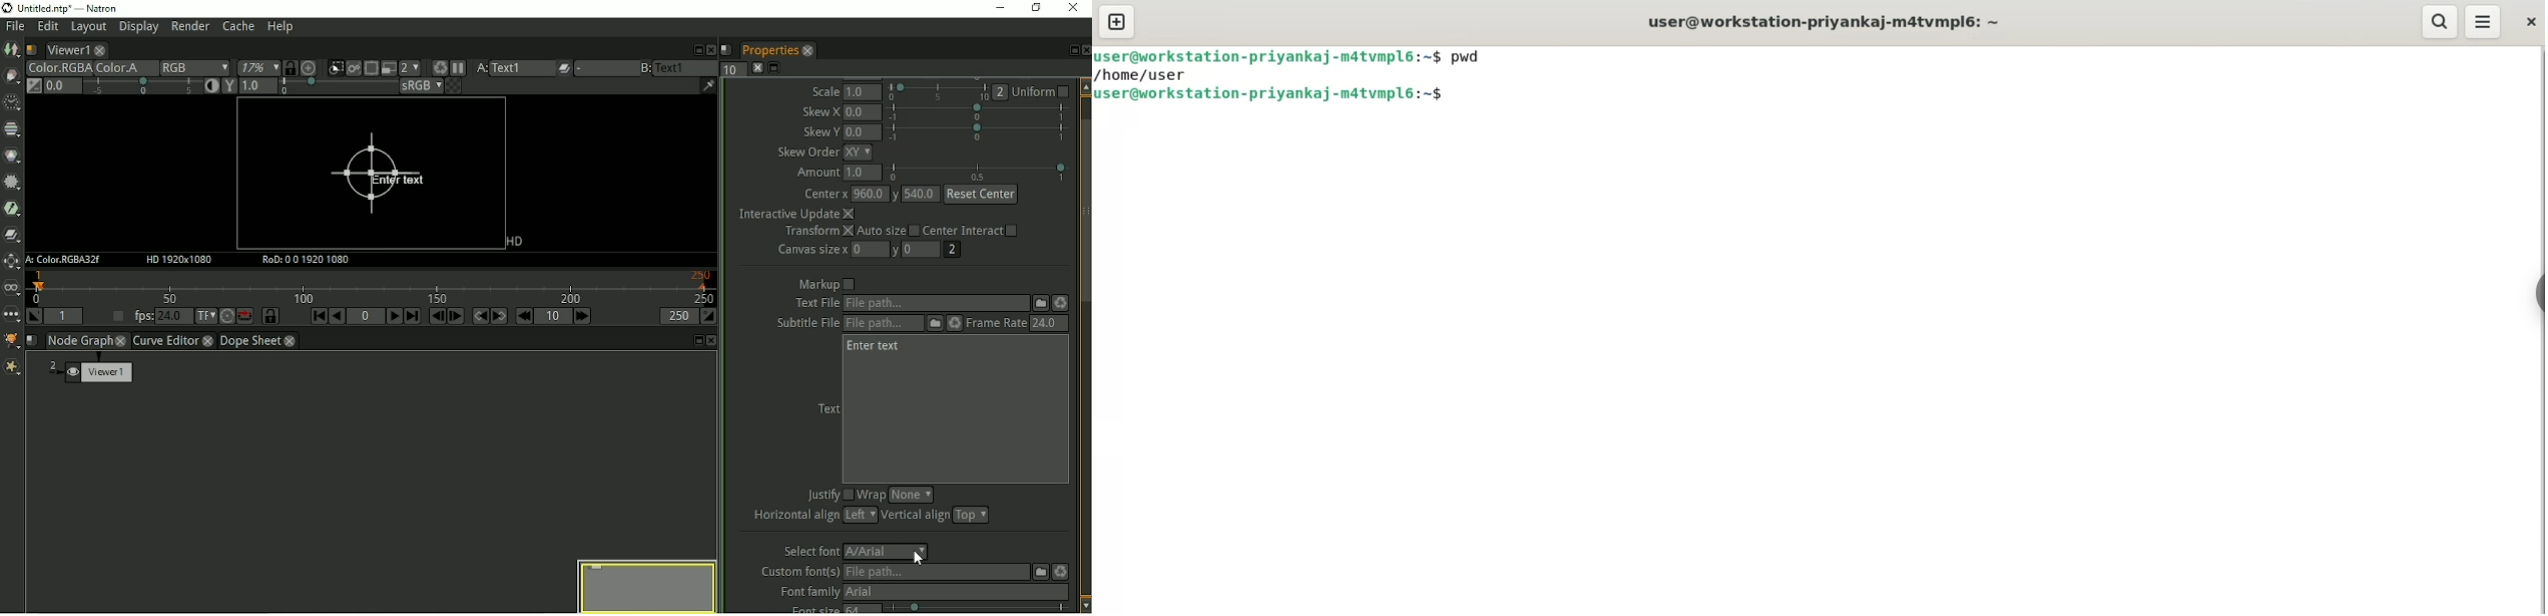 The image size is (2548, 616). What do you see at coordinates (1070, 50) in the screenshot?
I see `Float pane` at bounding box center [1070, 50].